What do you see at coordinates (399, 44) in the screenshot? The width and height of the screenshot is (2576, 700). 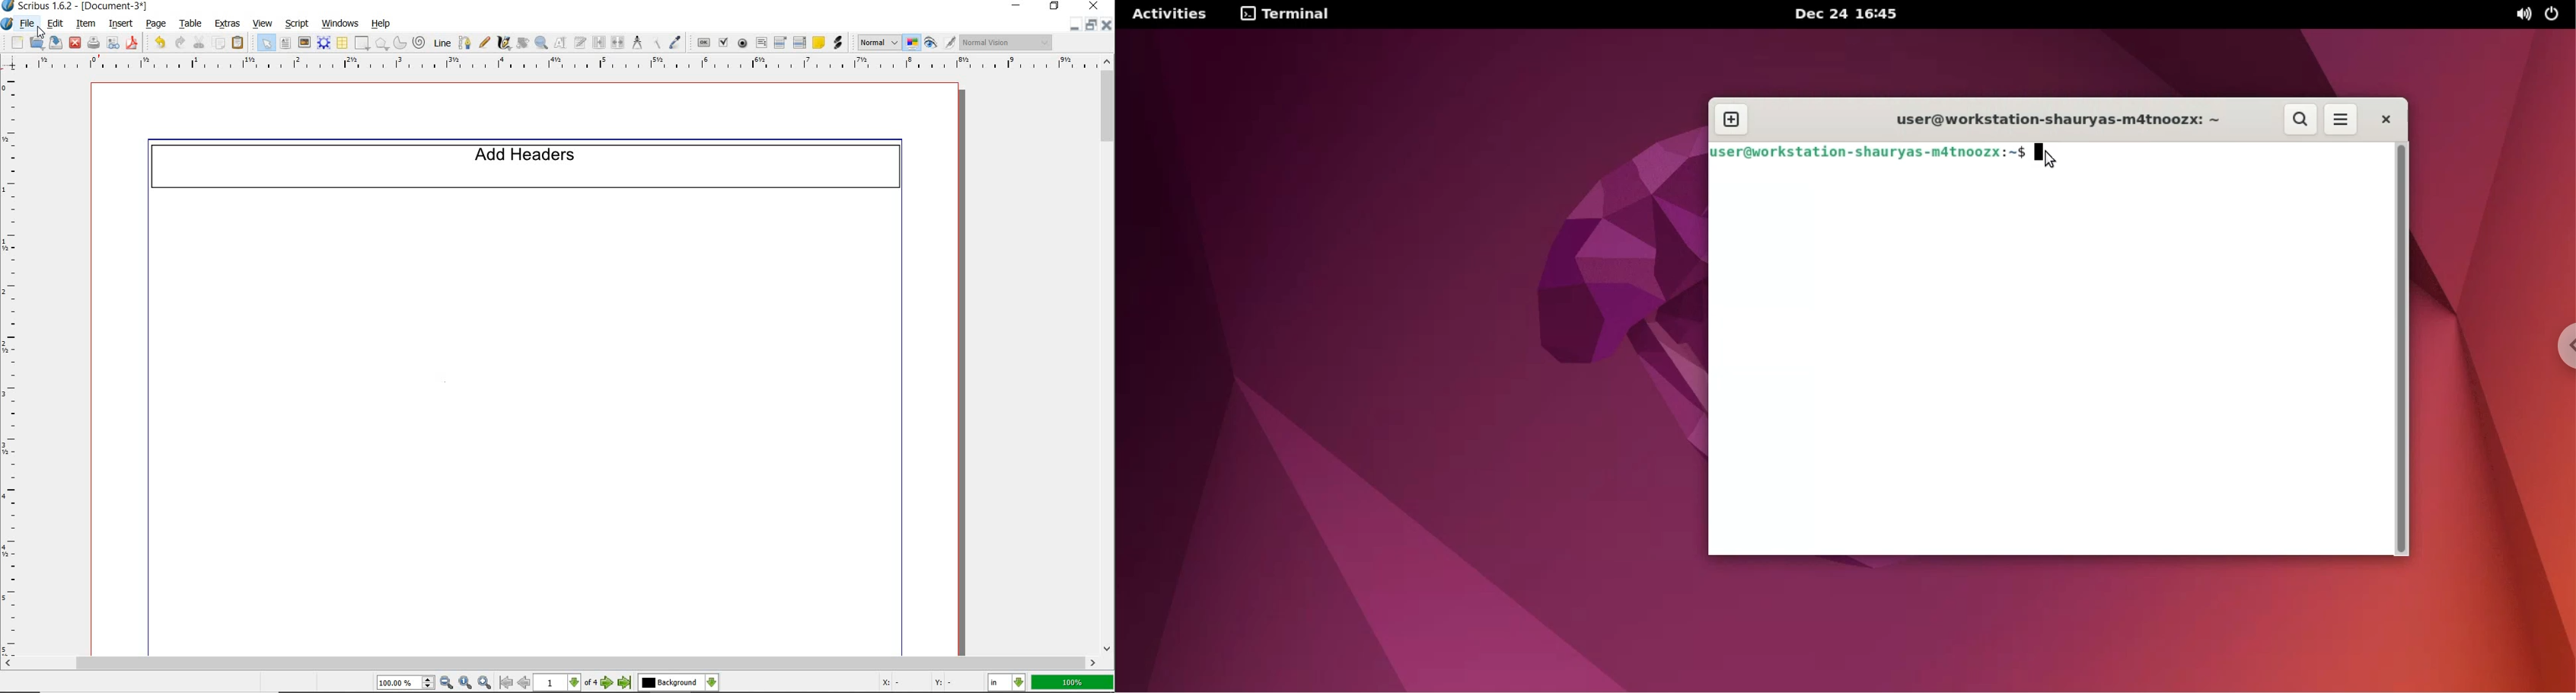 I see `arc` at bounding box center [399, 44].